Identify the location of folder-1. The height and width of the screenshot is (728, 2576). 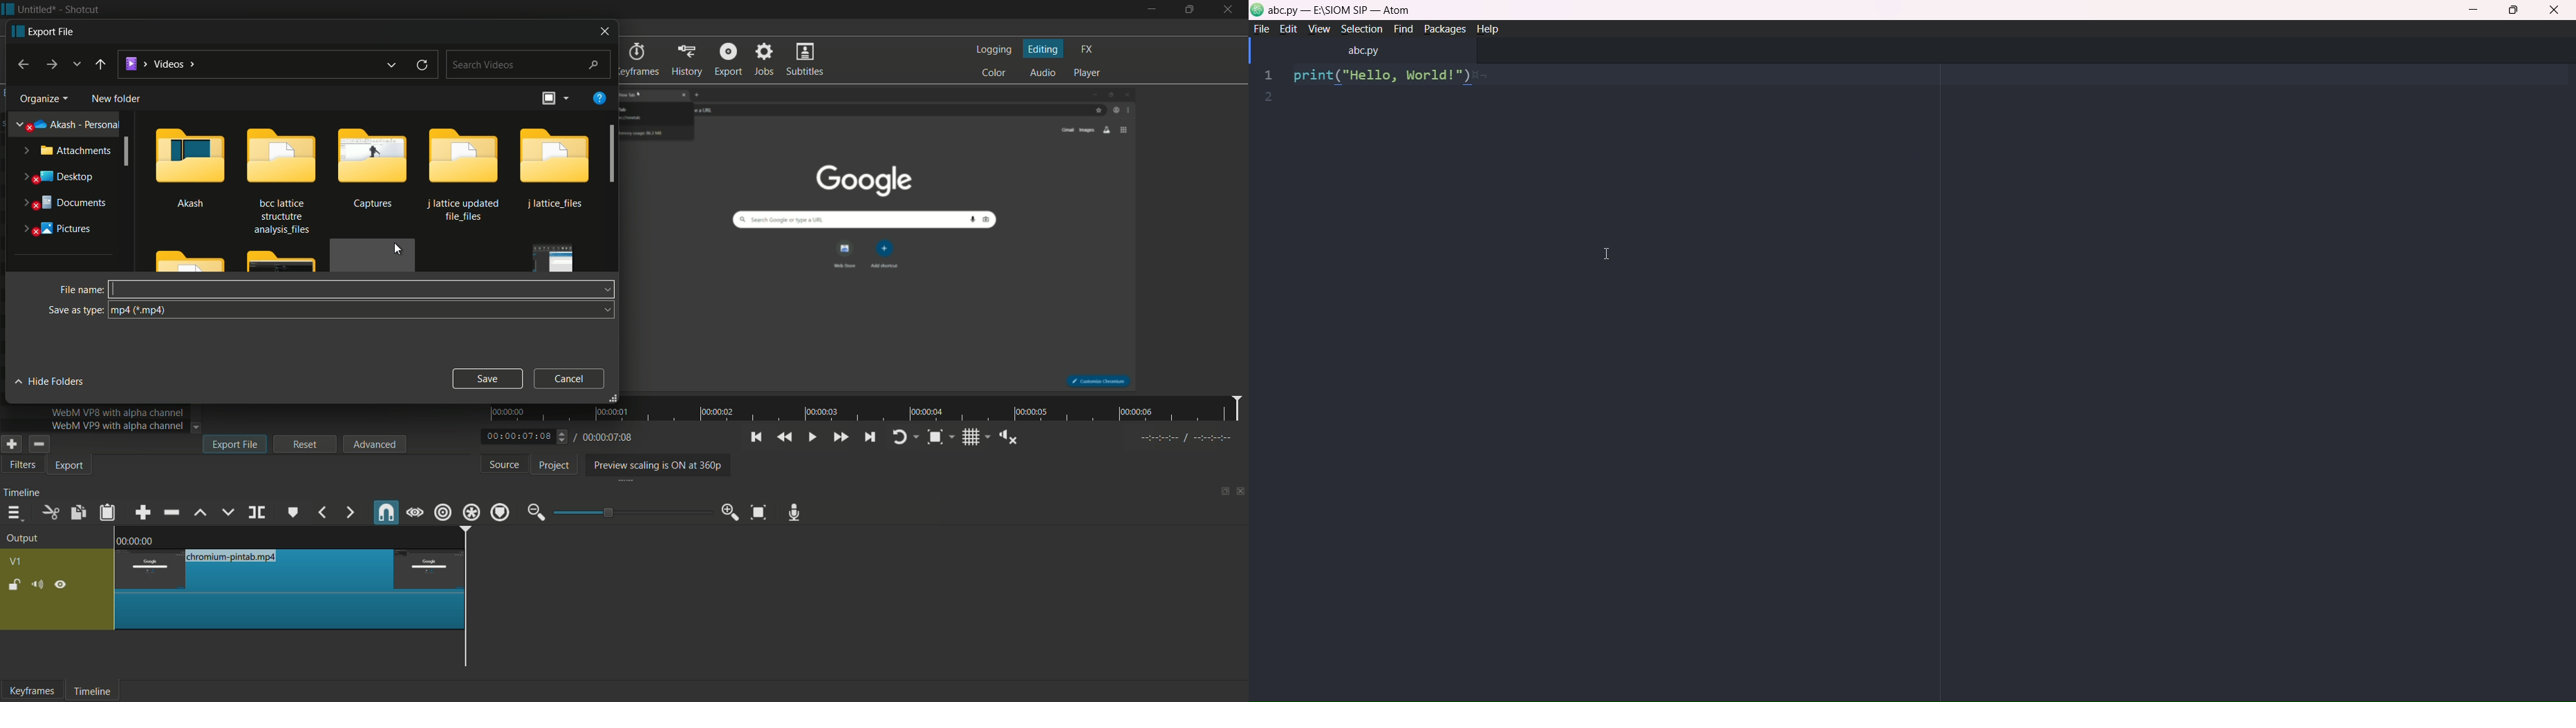
(556, 170).